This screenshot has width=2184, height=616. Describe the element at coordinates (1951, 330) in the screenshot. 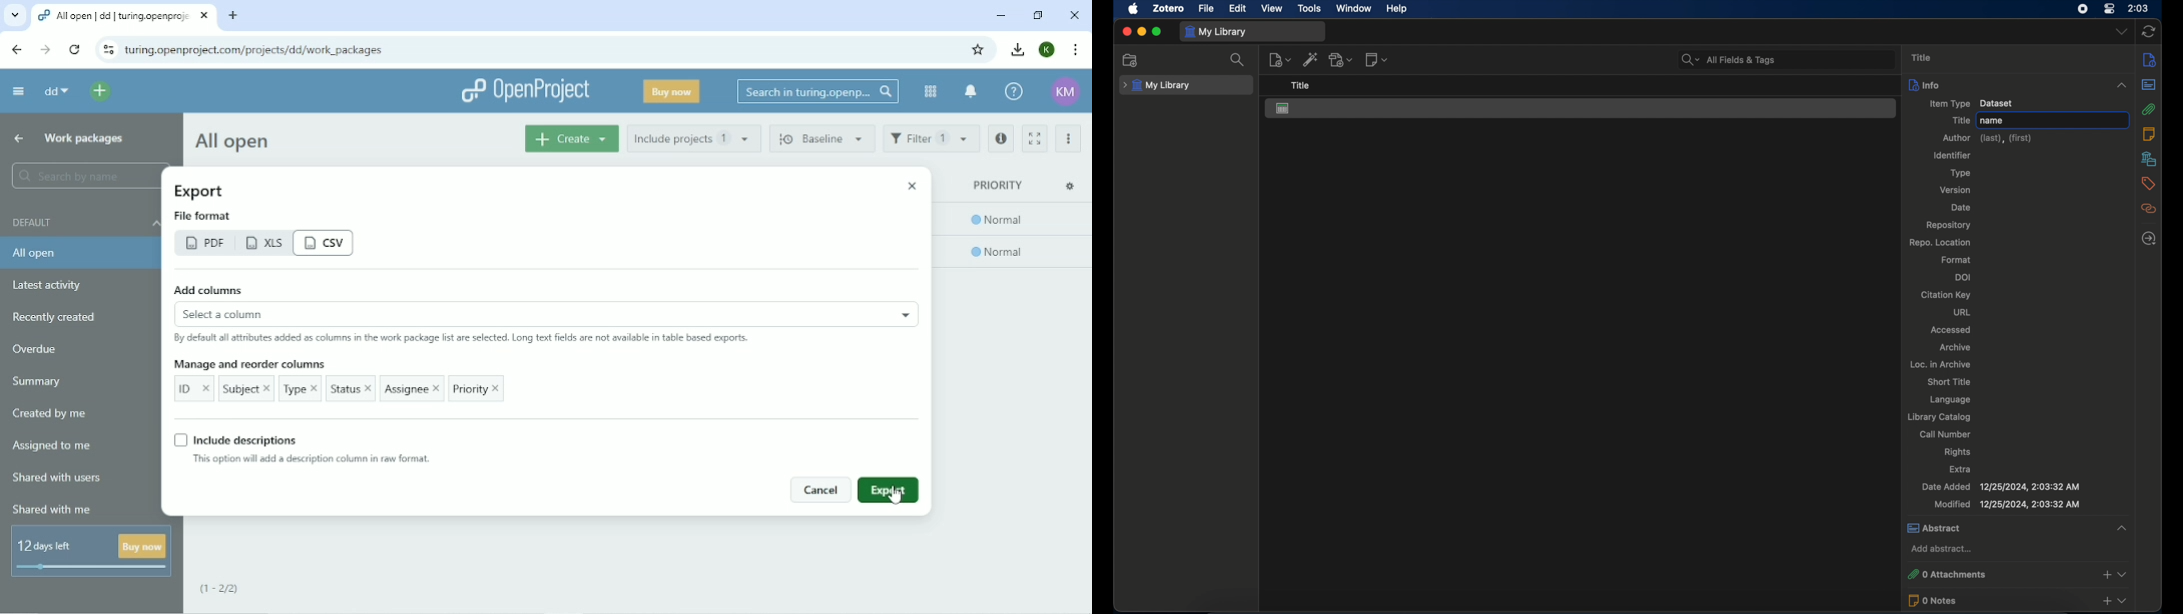

I see `accessed` at that location.